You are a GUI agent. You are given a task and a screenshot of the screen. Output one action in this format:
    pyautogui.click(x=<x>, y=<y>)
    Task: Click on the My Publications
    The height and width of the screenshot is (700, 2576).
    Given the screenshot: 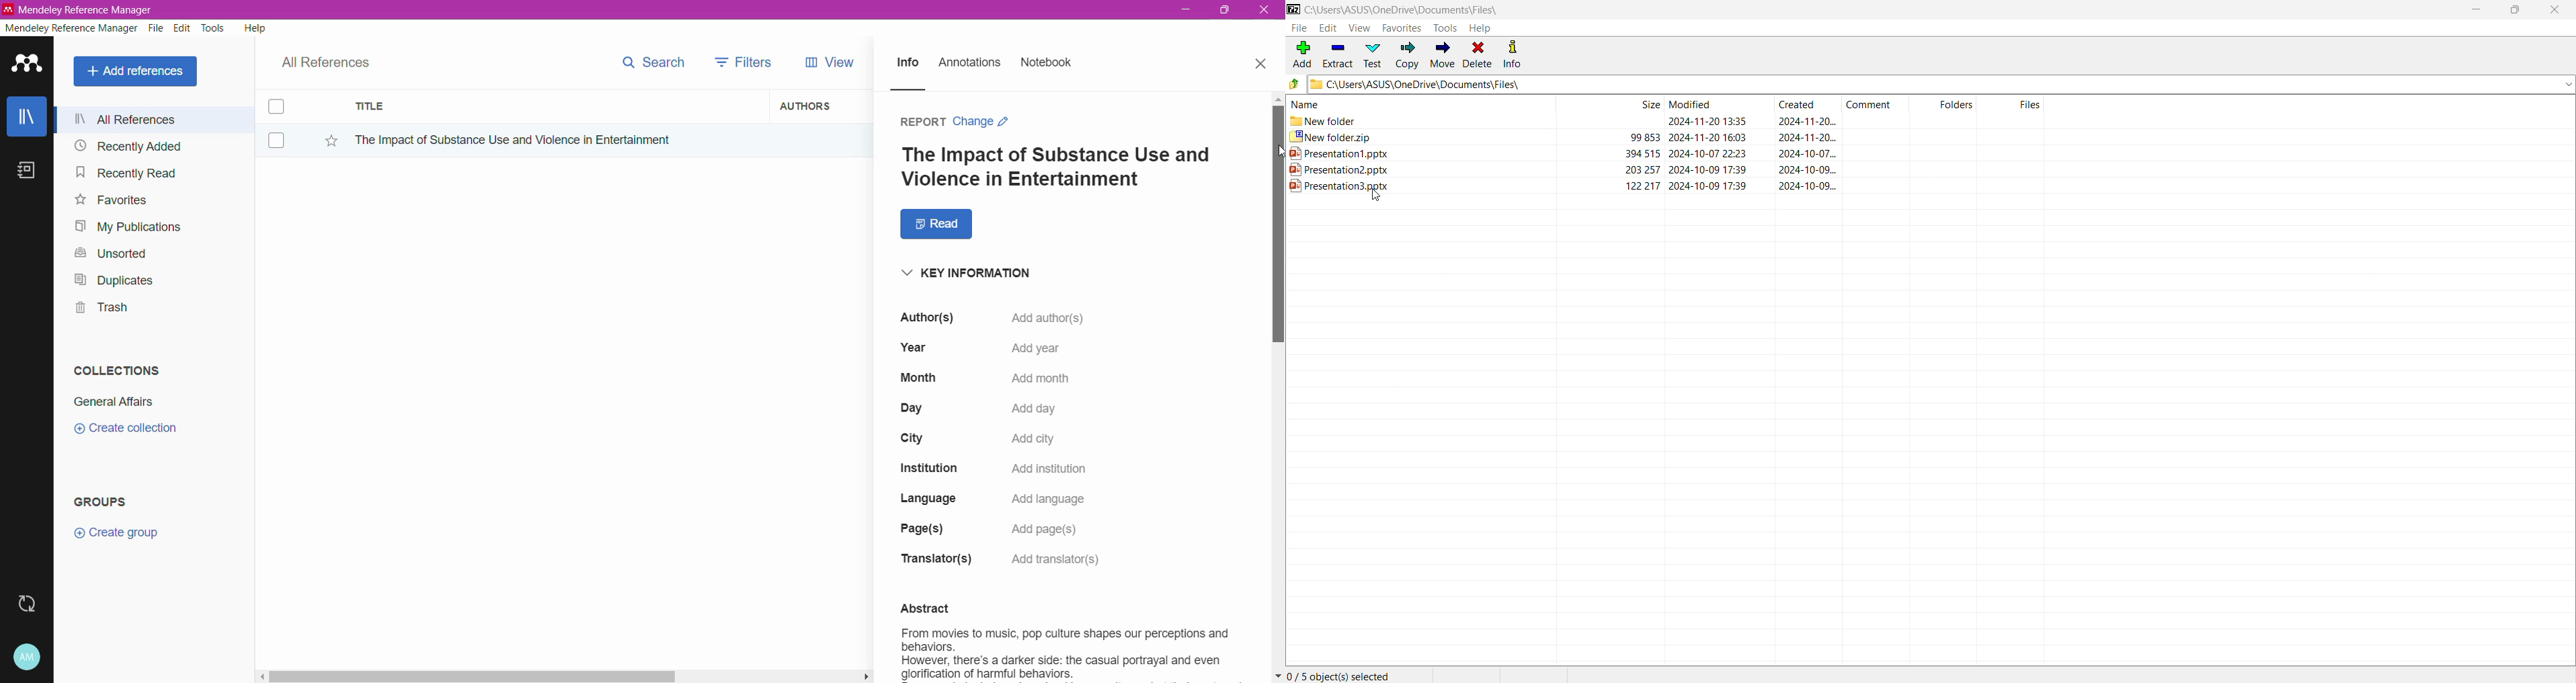 What is the action you would take?
    pyautogui.click(x=127, y=227)
    